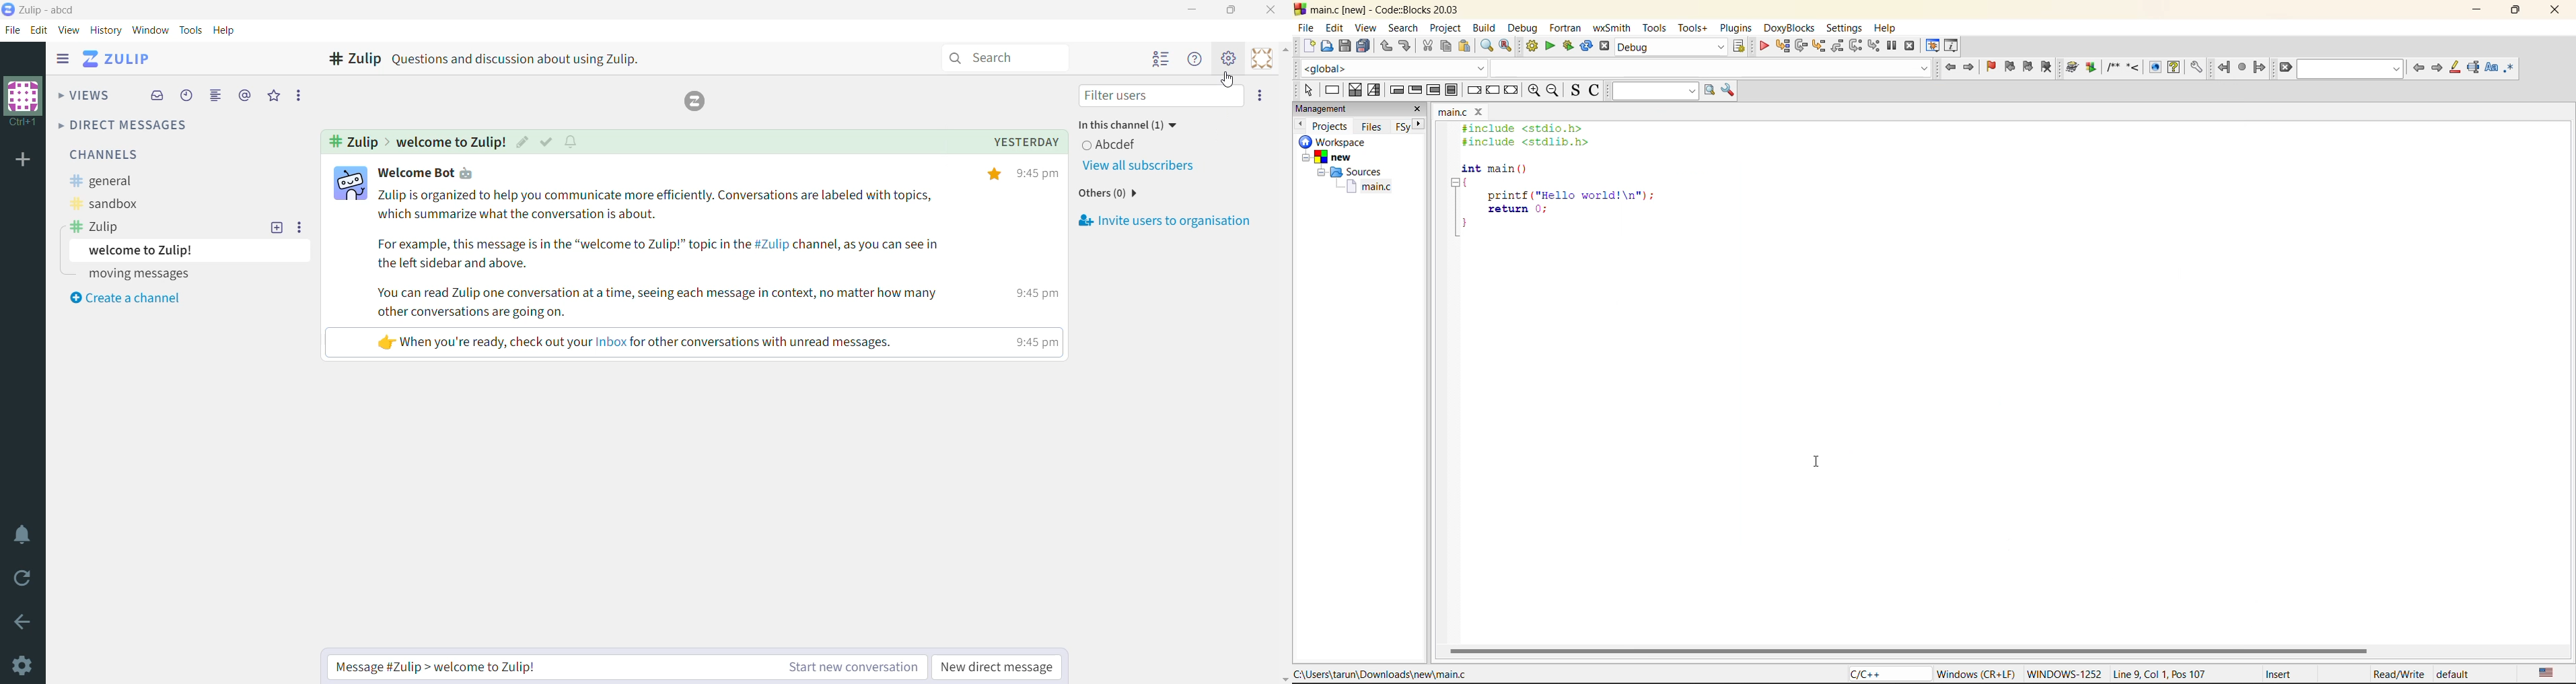 The height and width of the screenshot is (700, 2576). Describe the element at coordinates (1888, 29) in the screenshot. I see `help` at that location.